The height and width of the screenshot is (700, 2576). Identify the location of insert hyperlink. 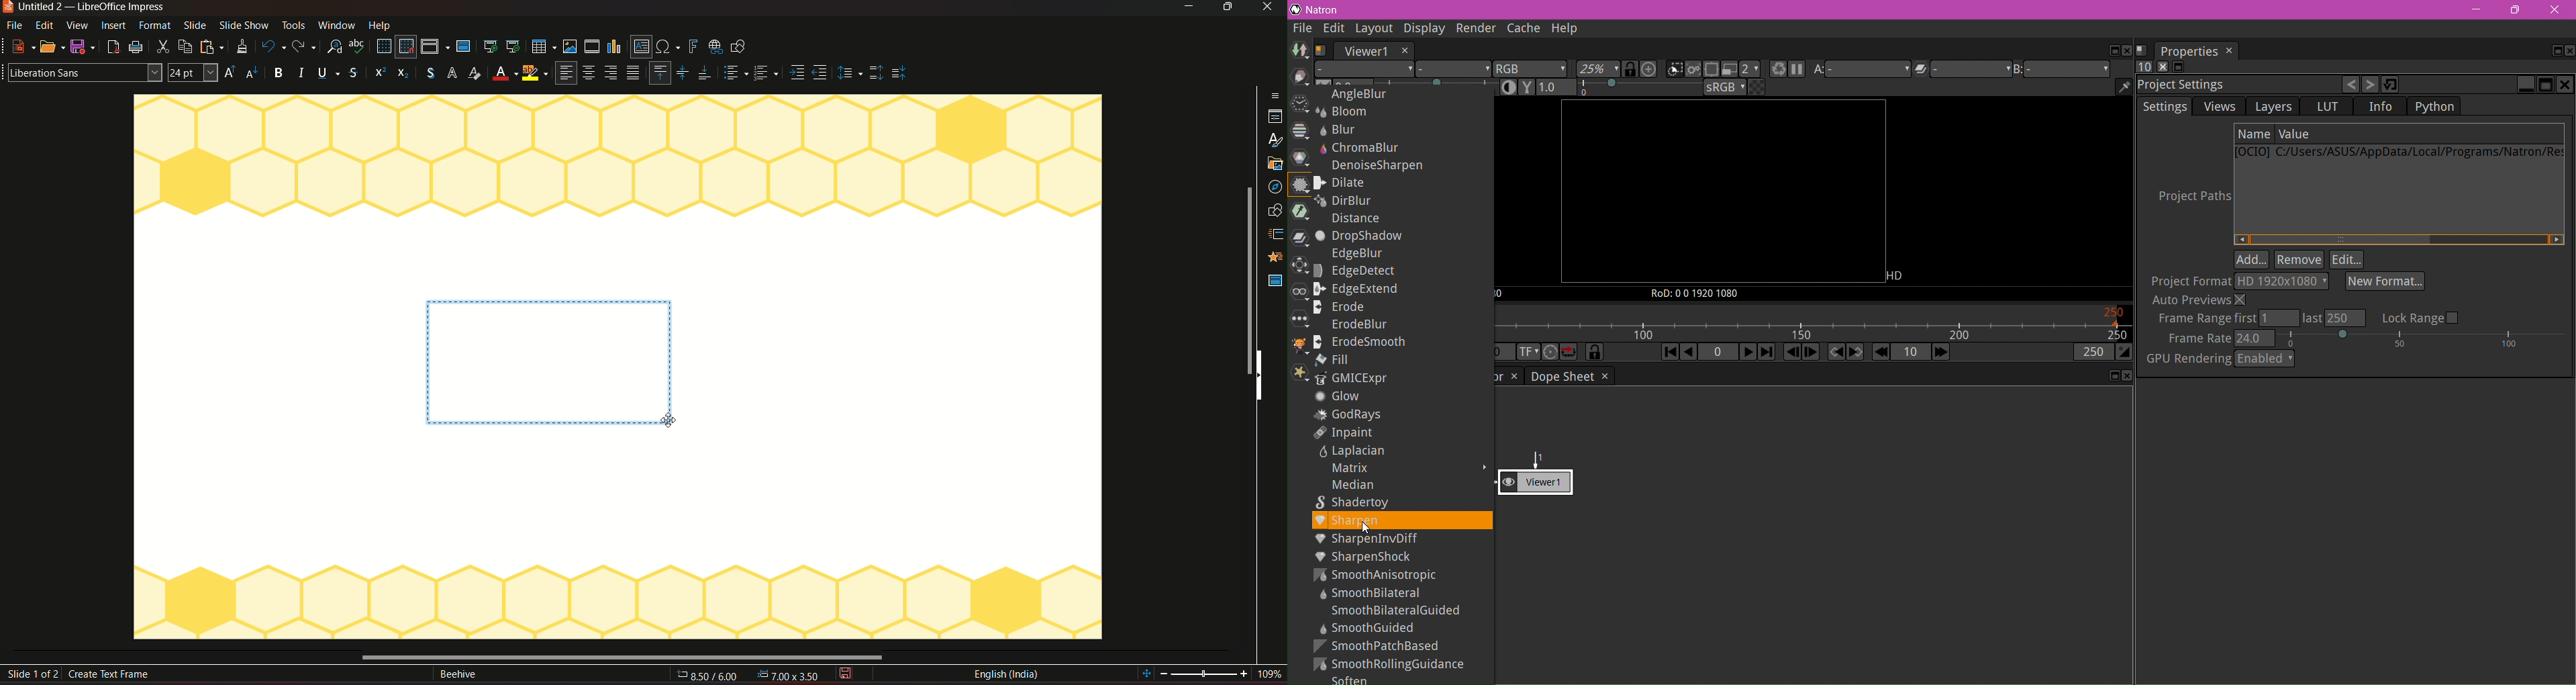
(714, 46).